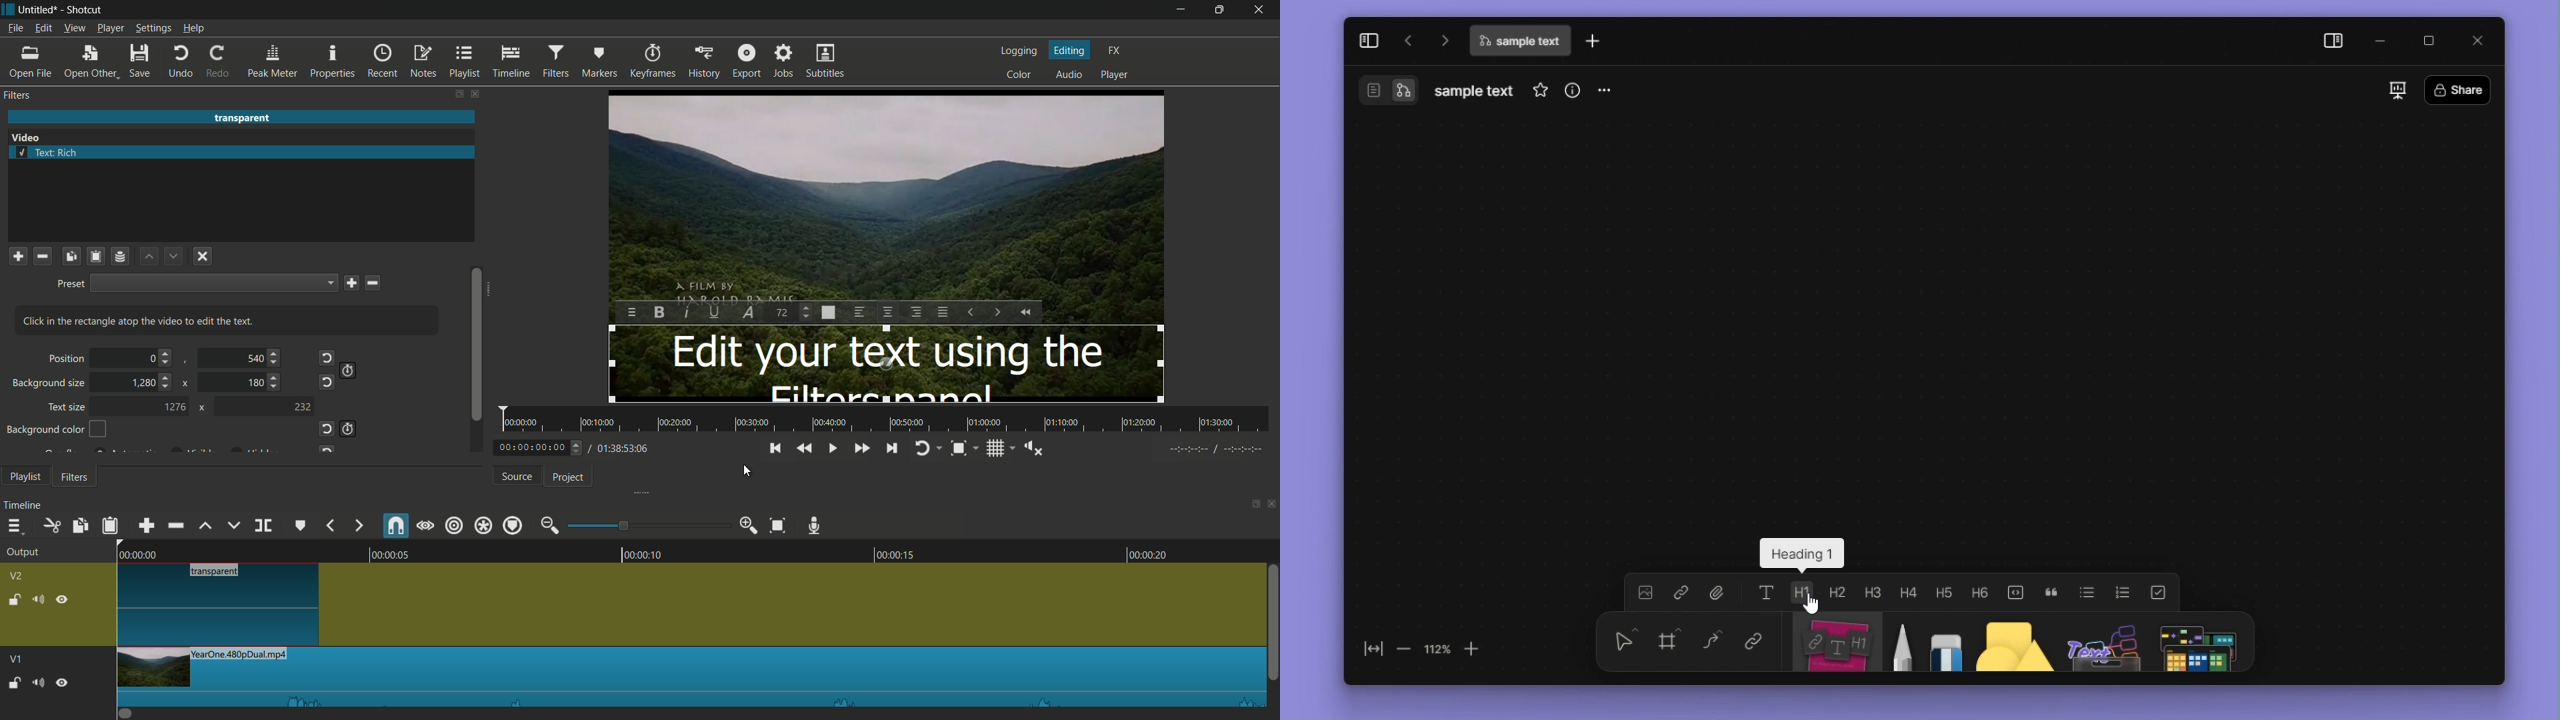 This screenshot has height=728, width=2576. Describe the element at coordinates (943, 312) in the screenshot. I see `justify` at that location.